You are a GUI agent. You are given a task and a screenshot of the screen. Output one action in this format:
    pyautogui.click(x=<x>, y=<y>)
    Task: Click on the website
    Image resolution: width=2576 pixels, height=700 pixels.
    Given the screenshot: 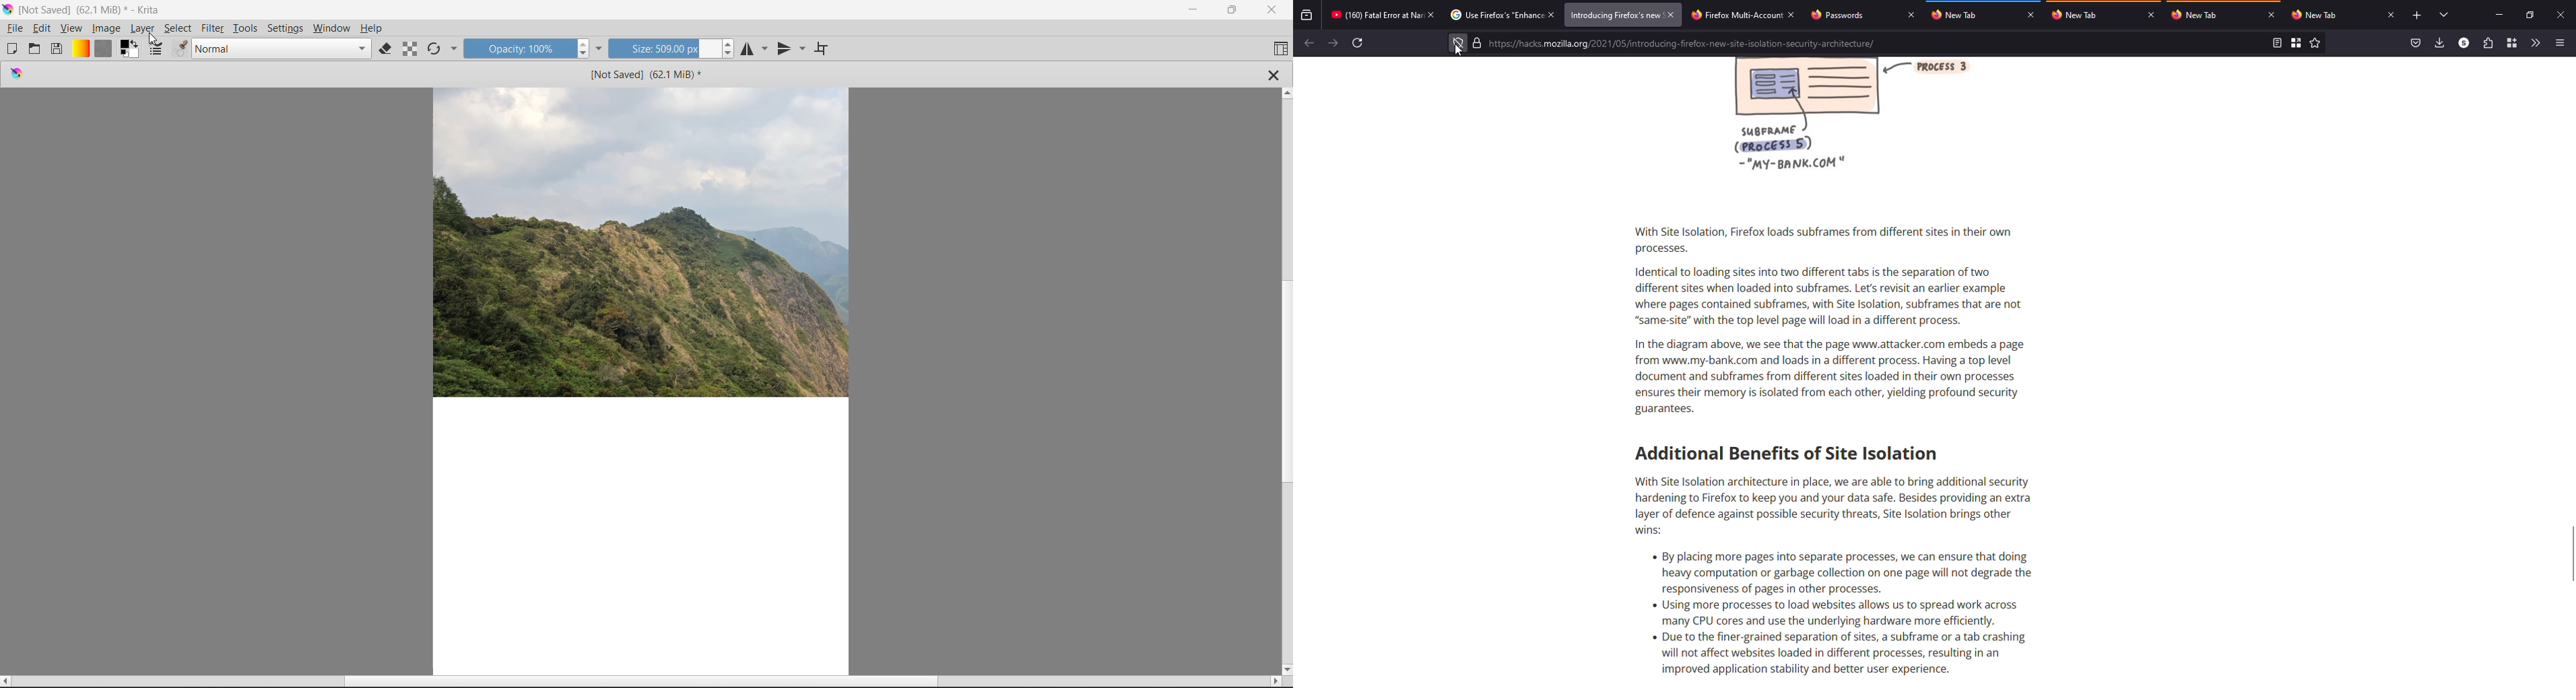 What is the action you would take?
    pyautogui.click(x=1684, y=45)
    